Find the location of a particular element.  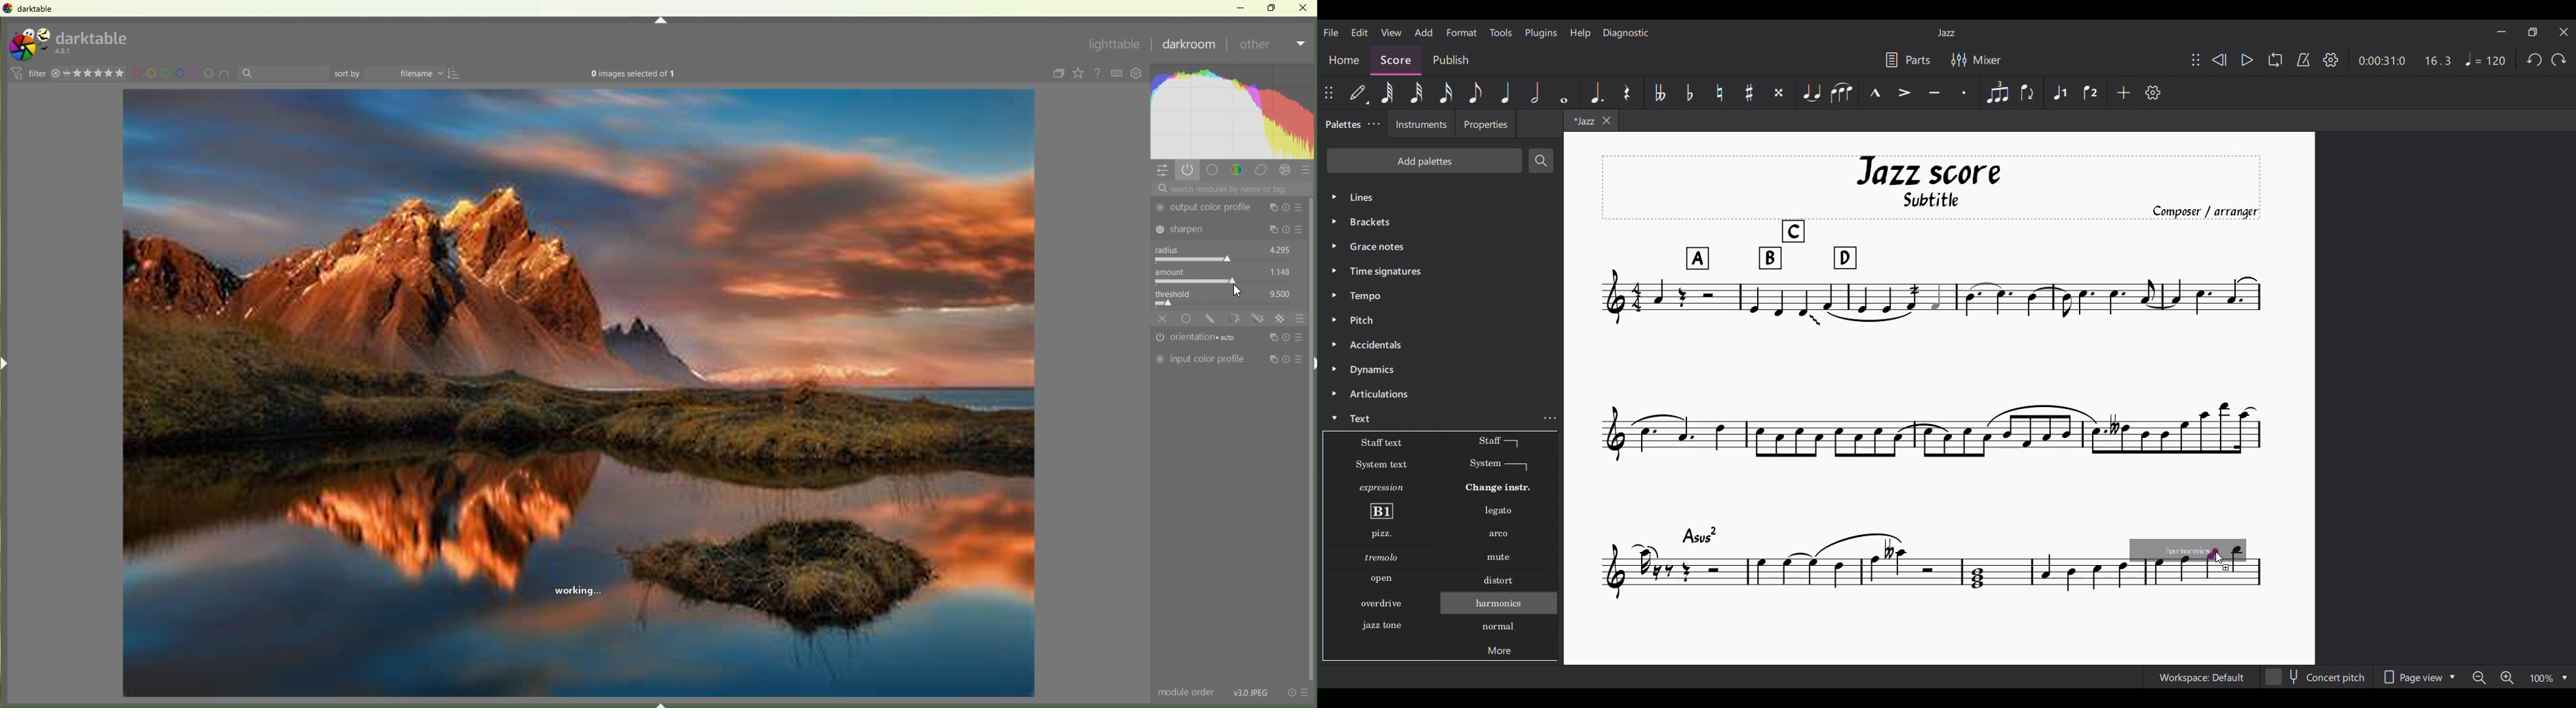

Add palette is located at coordinates (1424, 161).